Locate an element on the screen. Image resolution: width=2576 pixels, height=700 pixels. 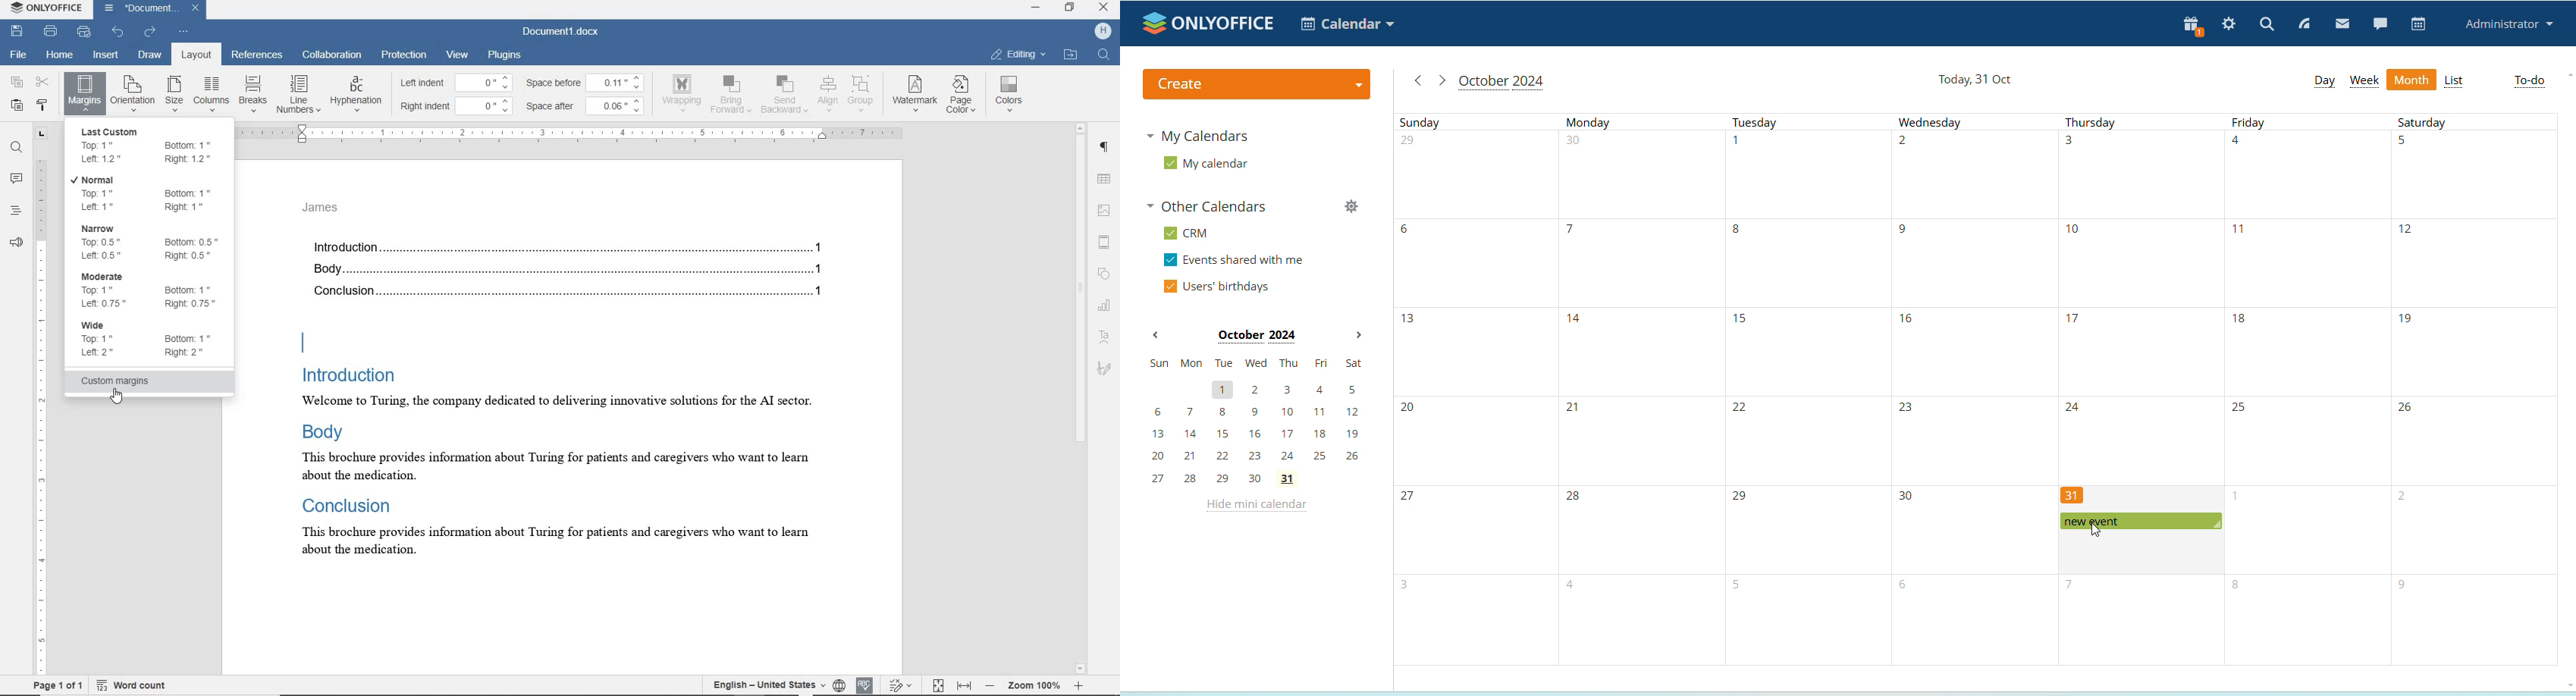
document name is located at coordinates (139, 9).